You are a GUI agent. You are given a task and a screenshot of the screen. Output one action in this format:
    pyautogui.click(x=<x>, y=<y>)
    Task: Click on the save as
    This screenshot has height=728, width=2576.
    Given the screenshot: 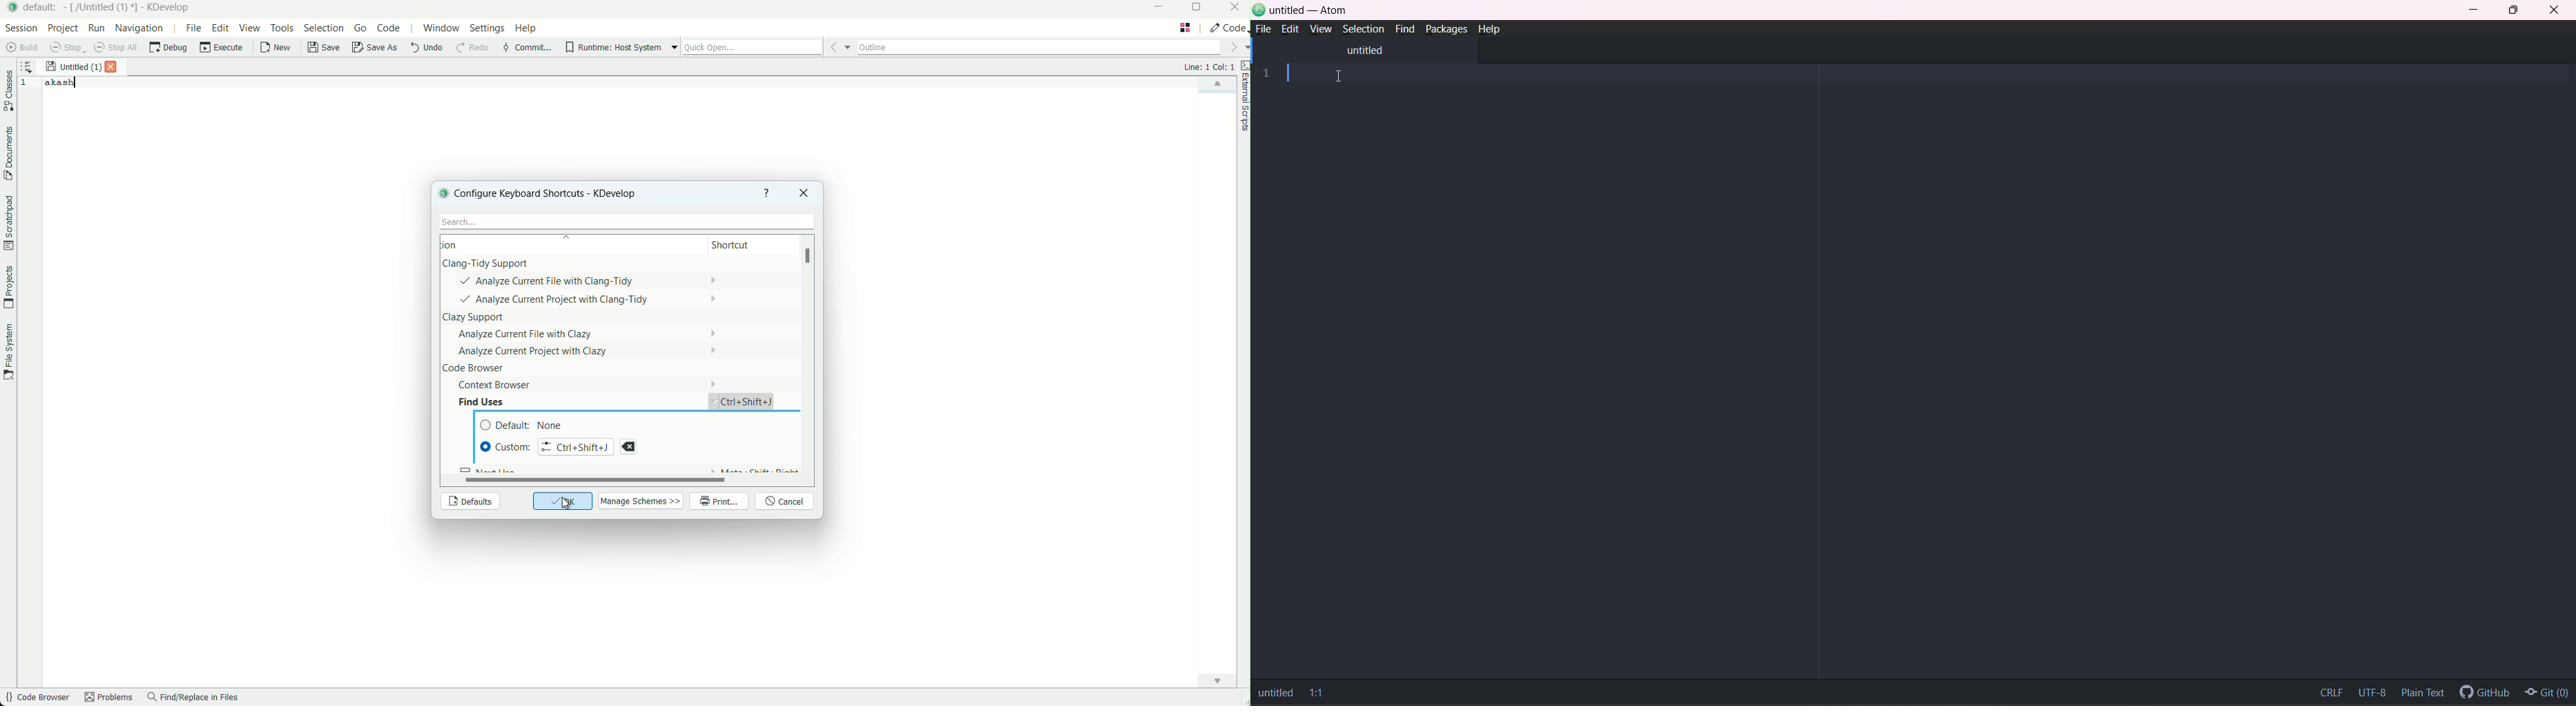 What is the action you would take?
    pyautogui.click(x=376, y=48)
    